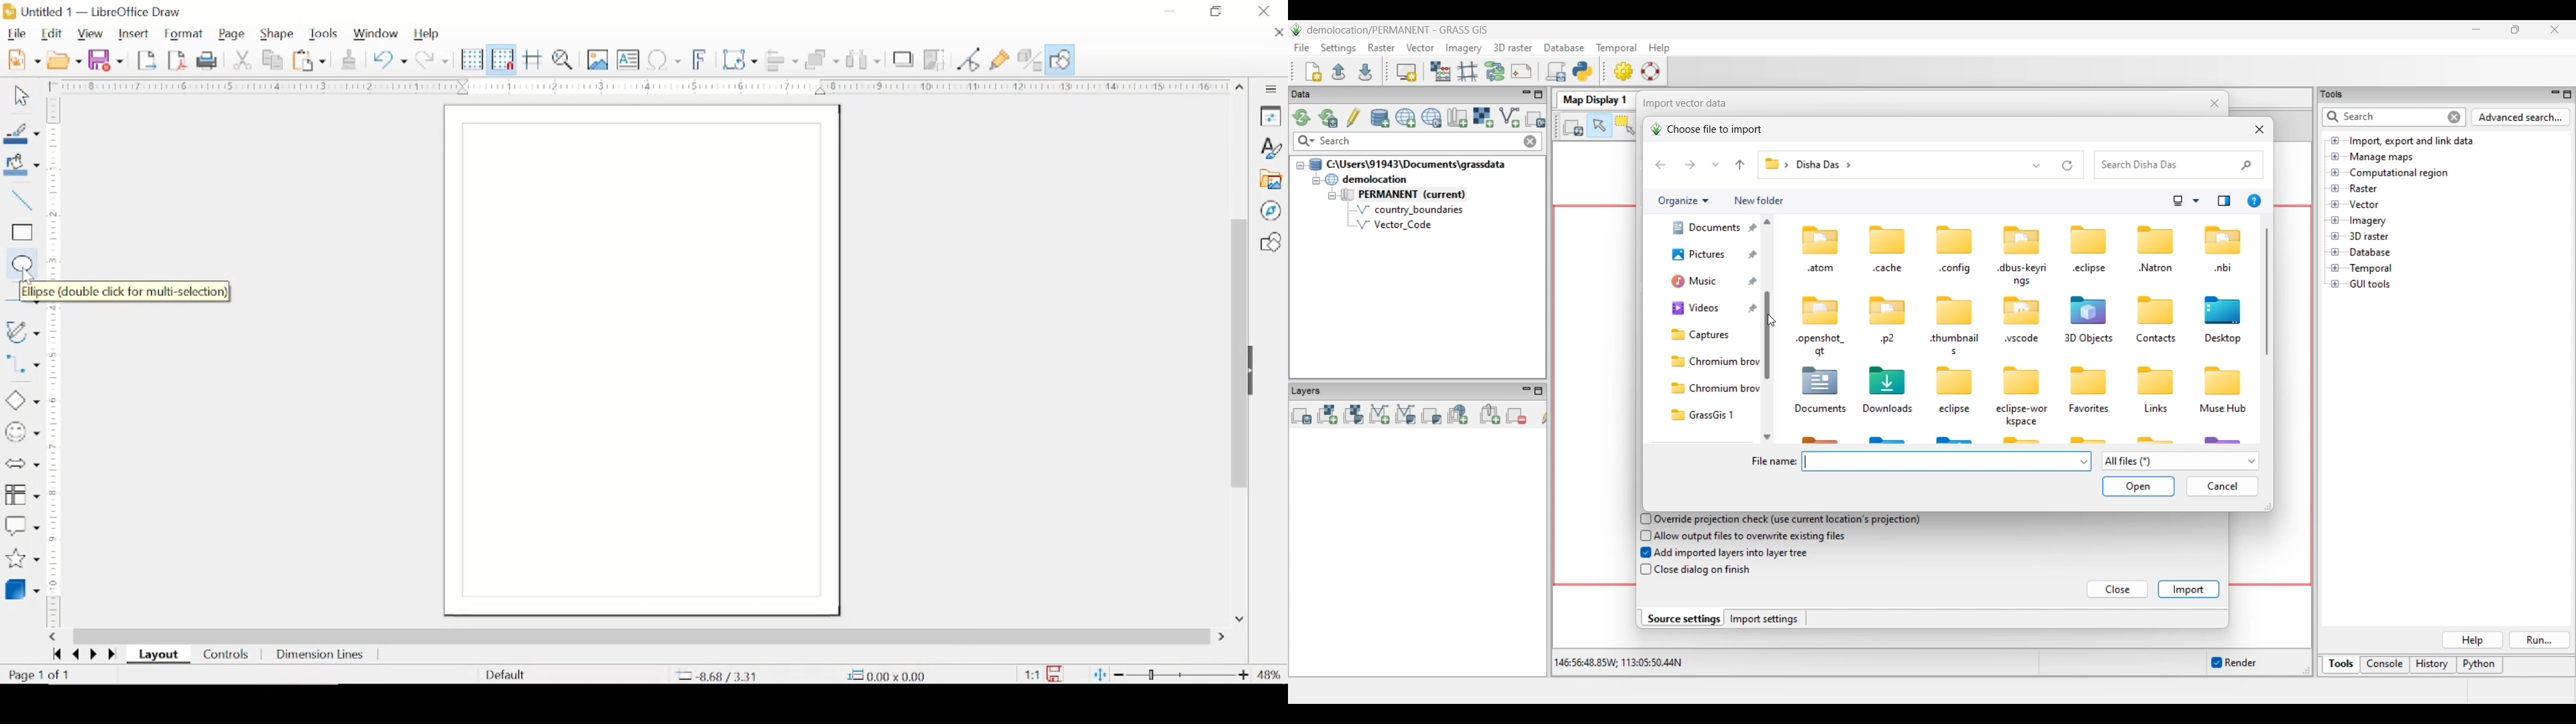  Describe the element at coordinates (1099, 674) in the screenshot. I see `fit page to current window` at that location.